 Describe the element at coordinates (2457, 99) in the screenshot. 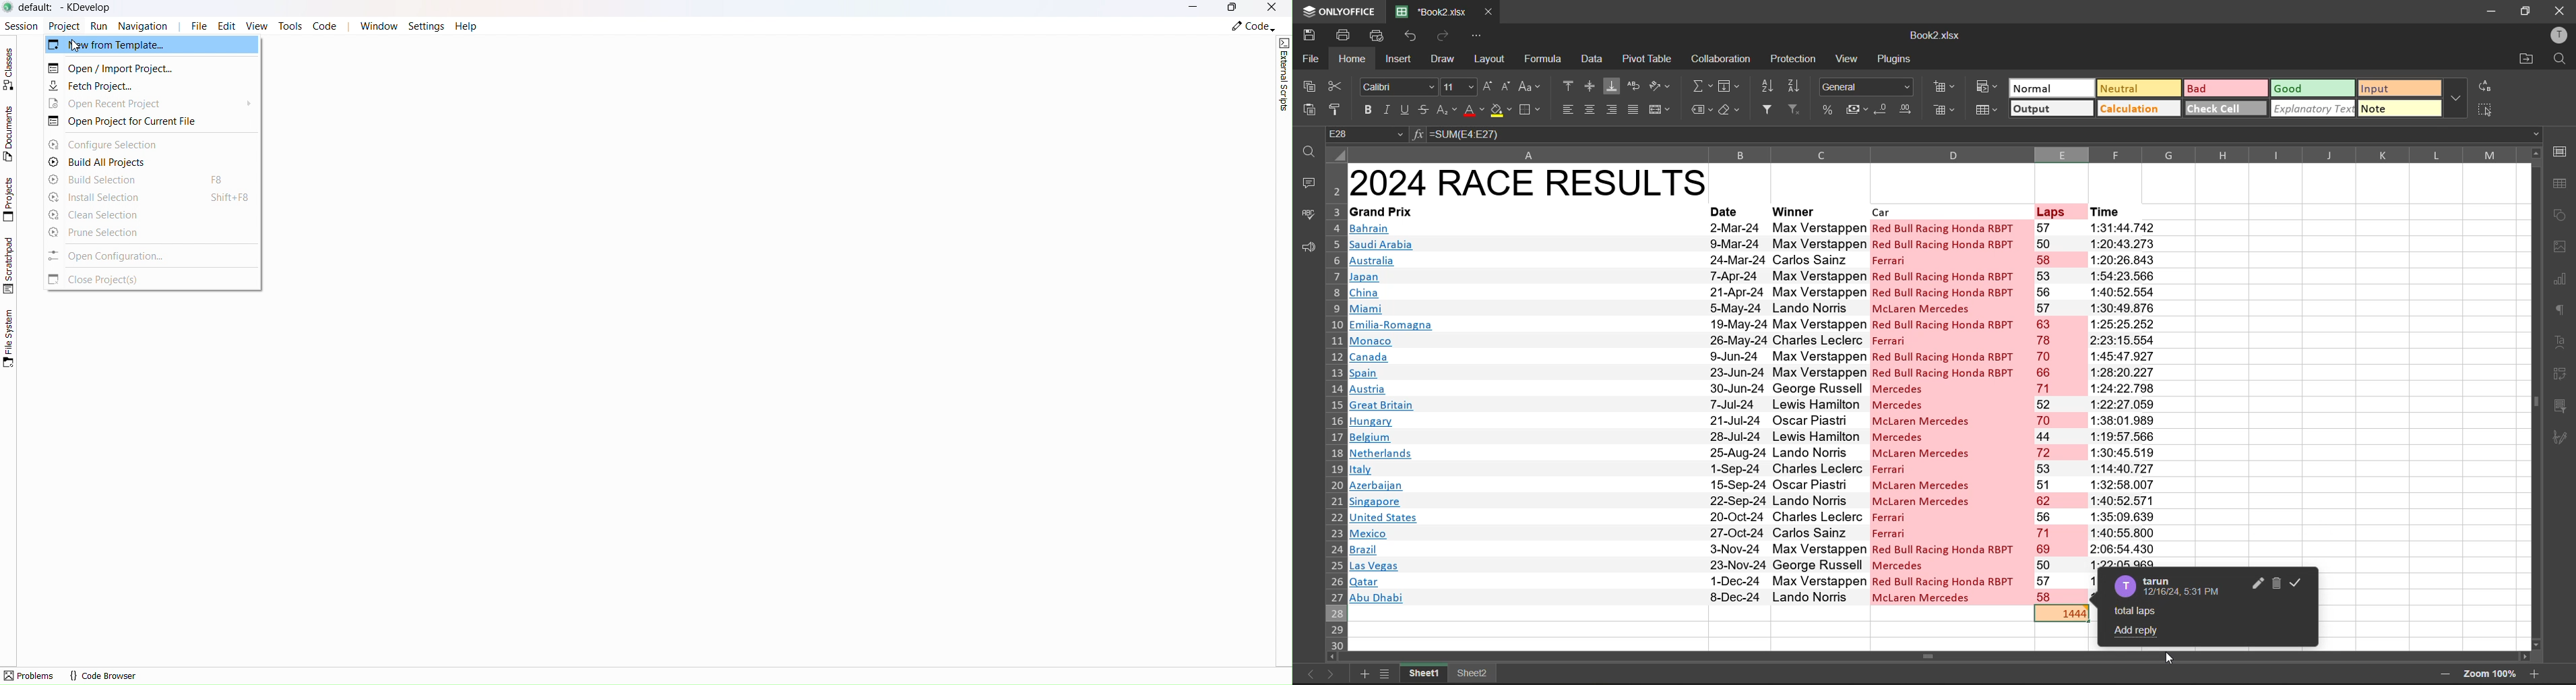

I see `more options` at that location.